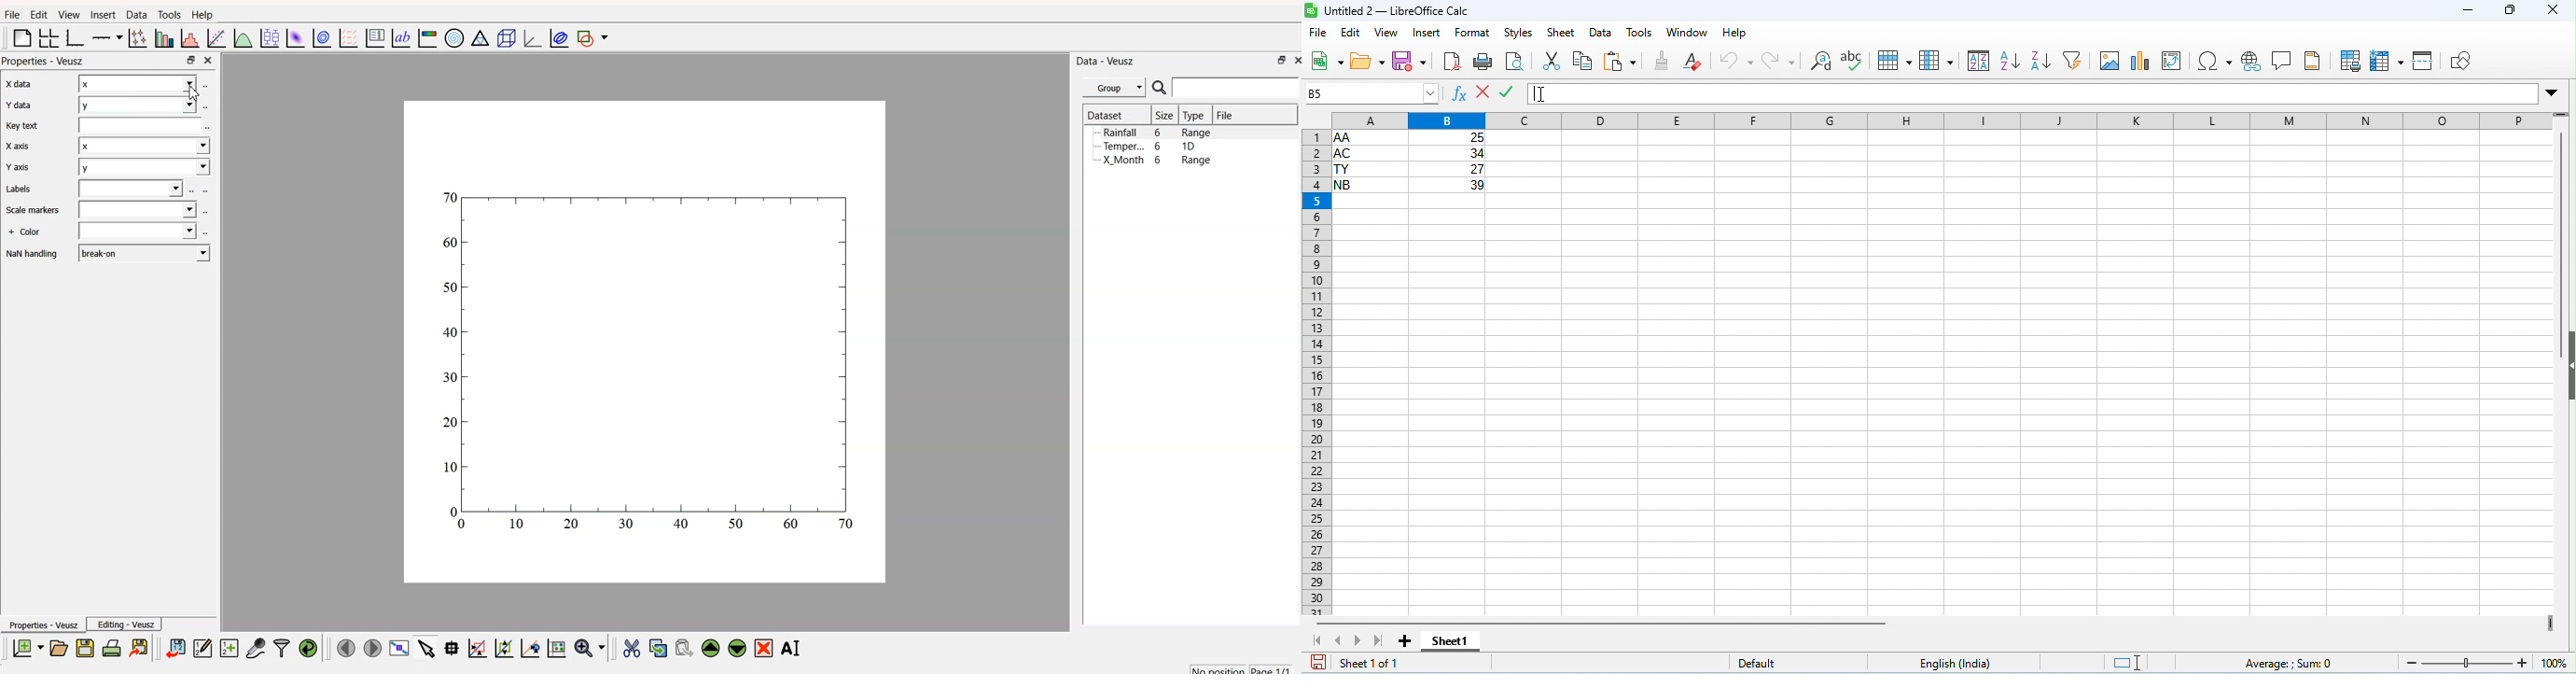 This screenshot has width=2576, height=700. What do you see at coordinates (2172, 61) in the screenshot?
I see `insert / add pivot table` at bounding box center [2172, 61].